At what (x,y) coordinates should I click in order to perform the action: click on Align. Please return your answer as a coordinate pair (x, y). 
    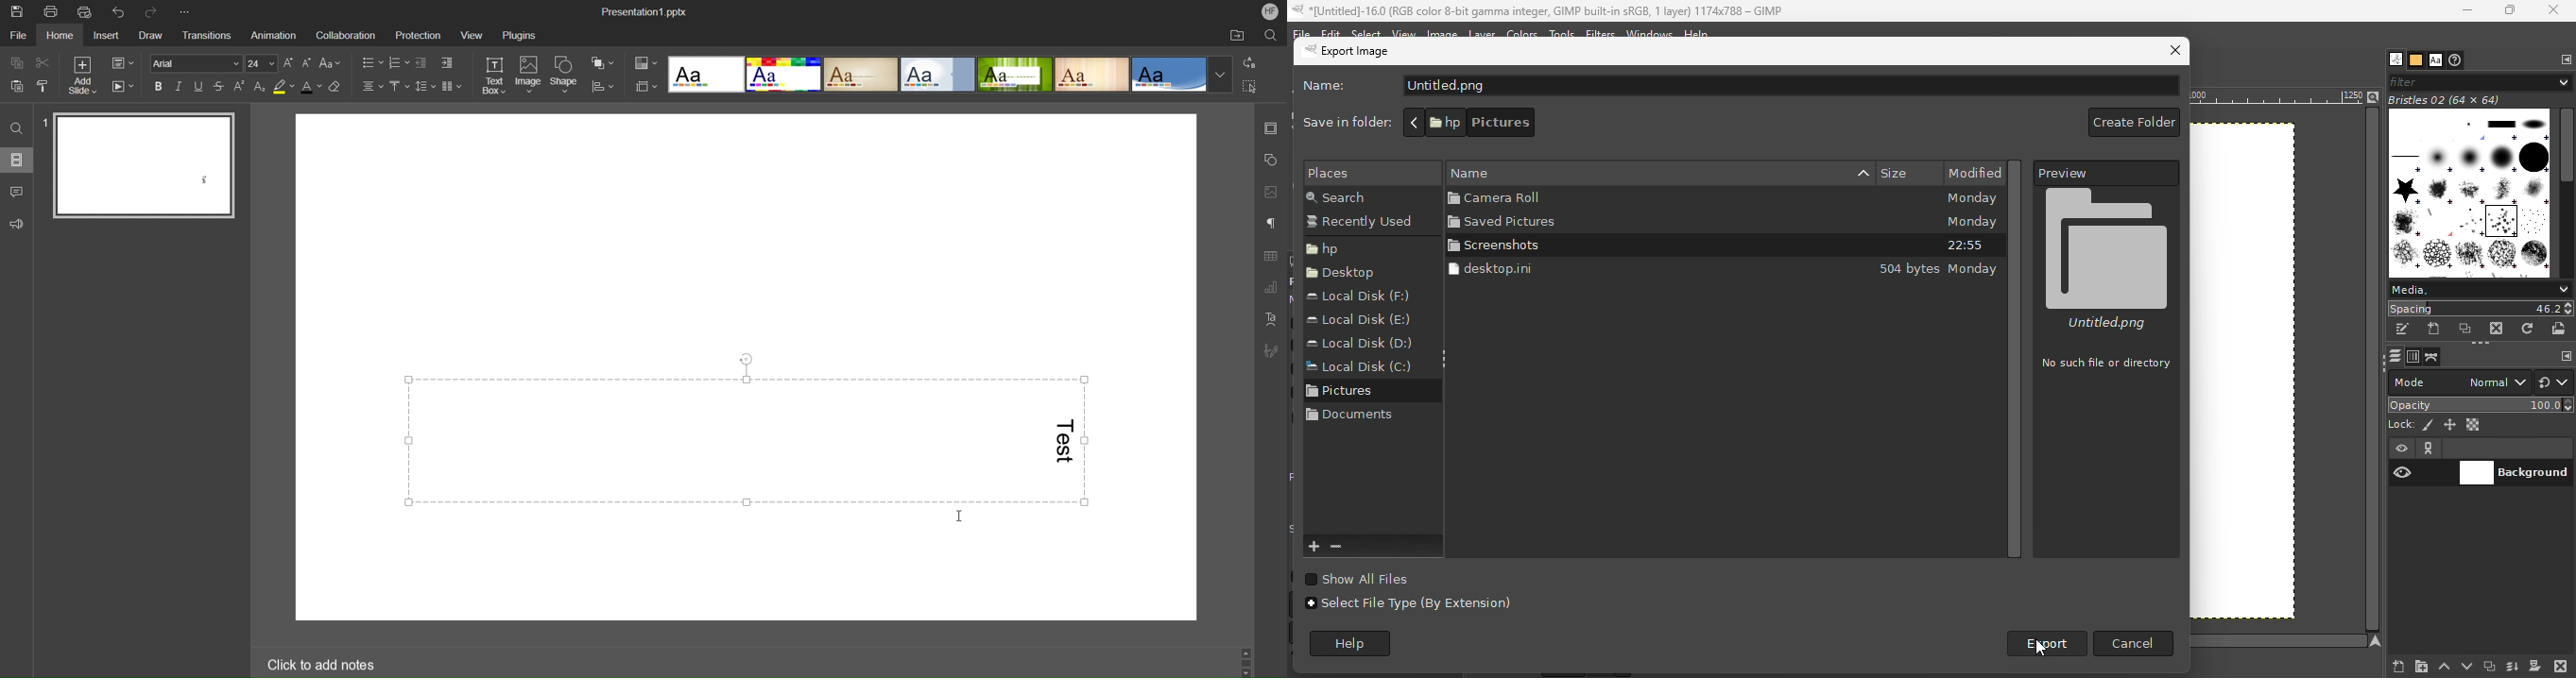
    Looking at the image, I should click on (603, 87).